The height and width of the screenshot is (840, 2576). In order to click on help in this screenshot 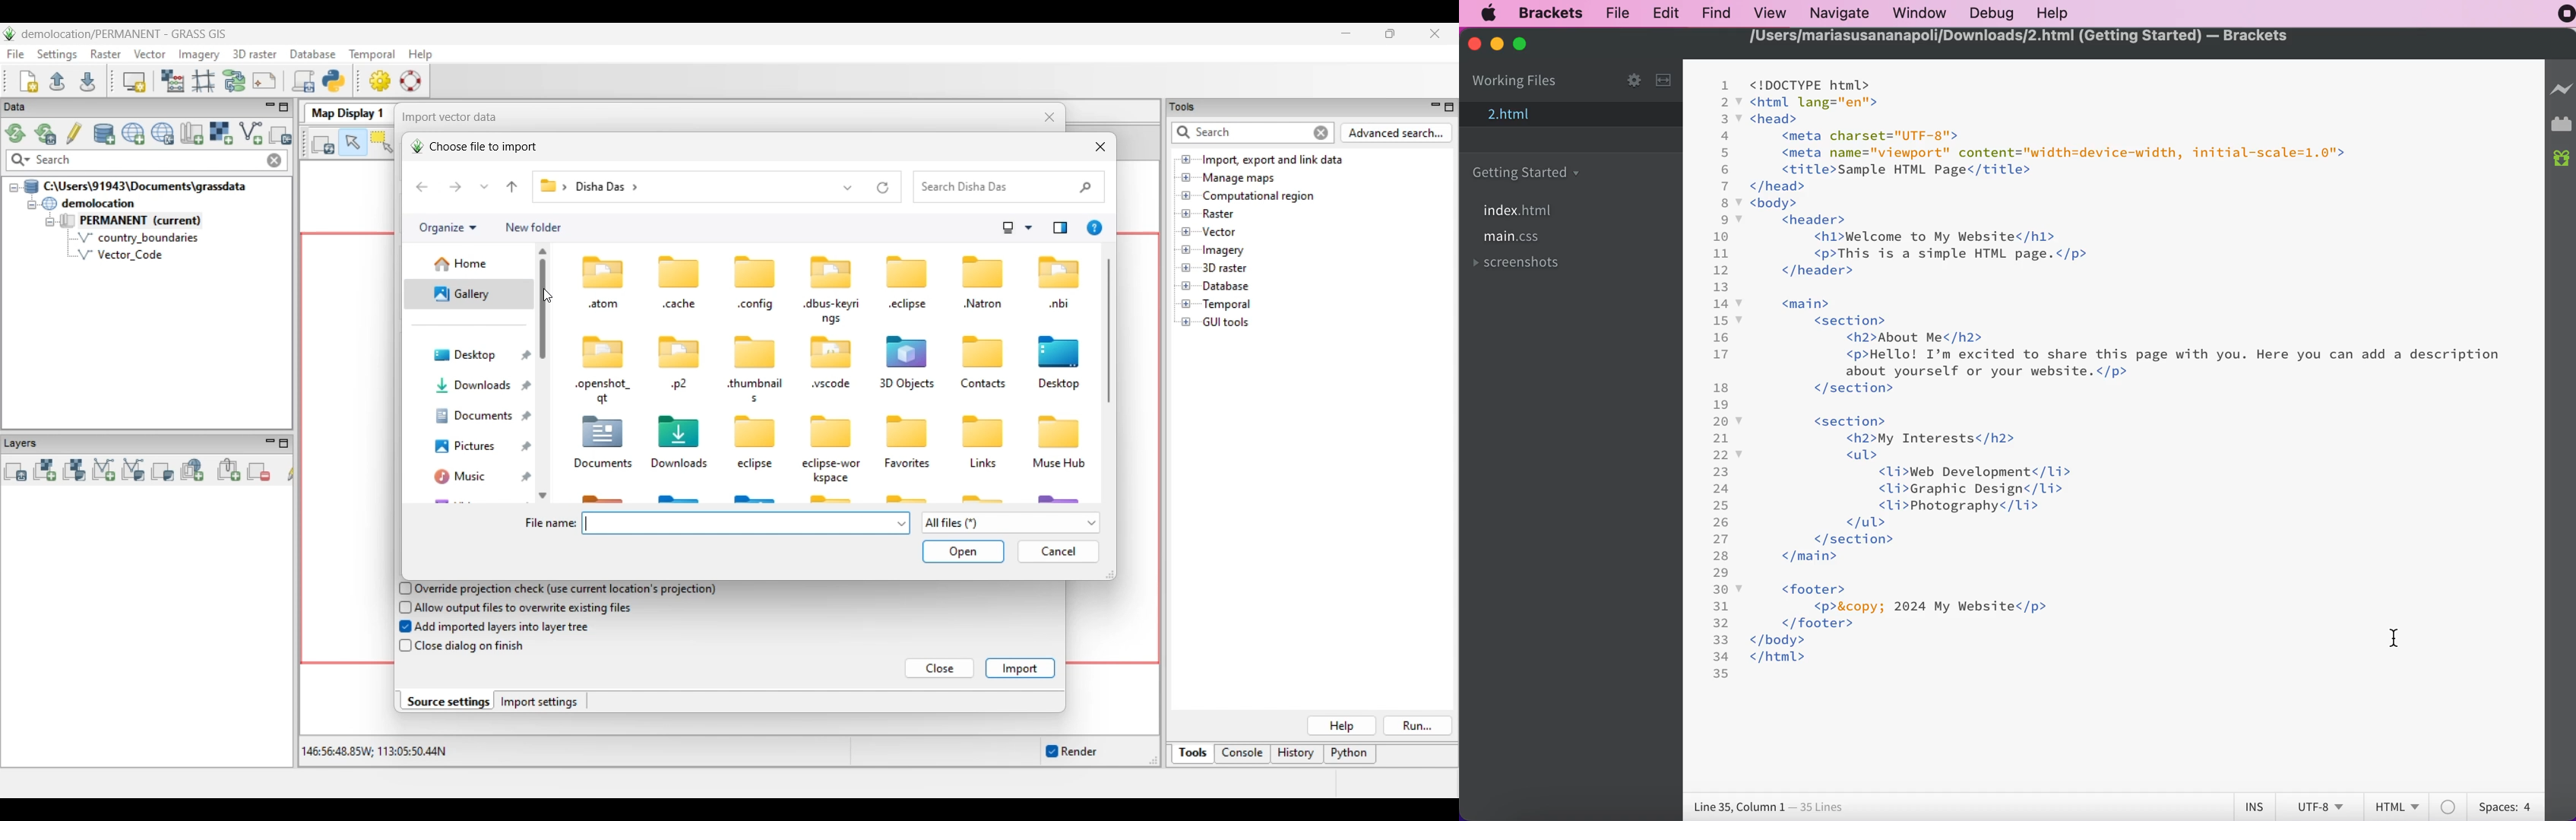, I will do `click(2067, 13)`.